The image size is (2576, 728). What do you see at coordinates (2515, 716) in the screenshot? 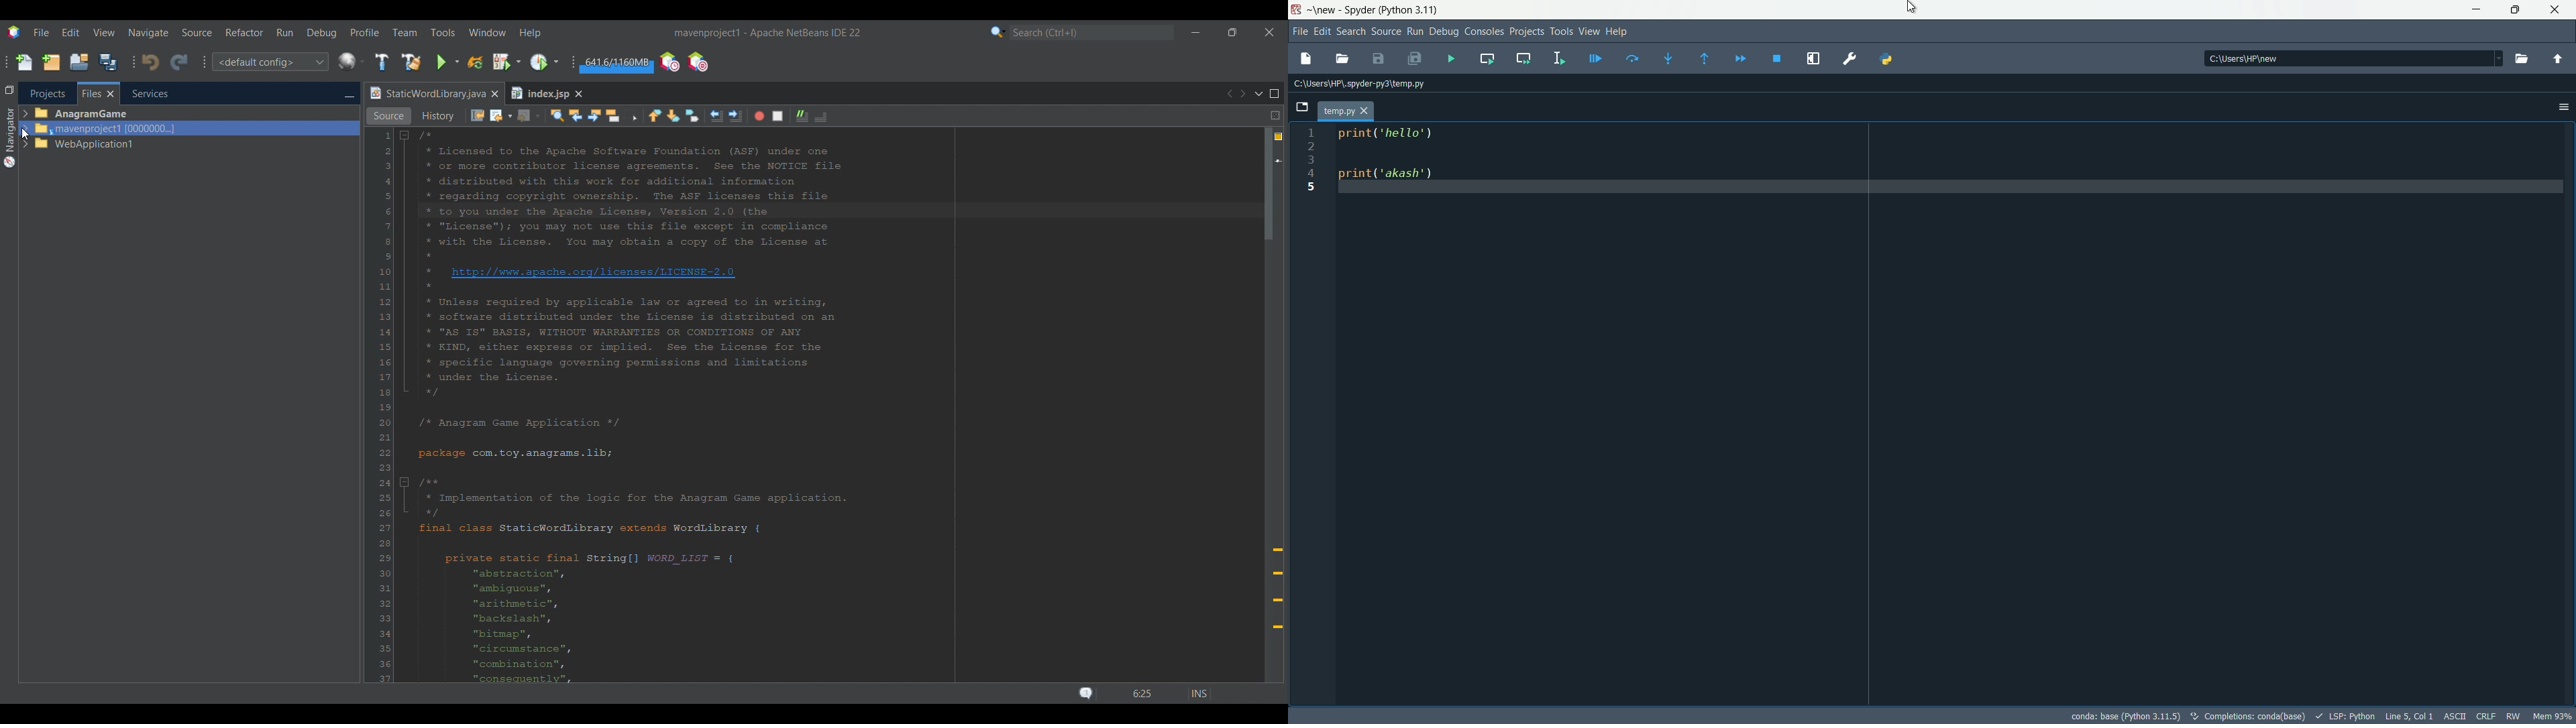
I see `rw` at bounding box center [2515, 716].